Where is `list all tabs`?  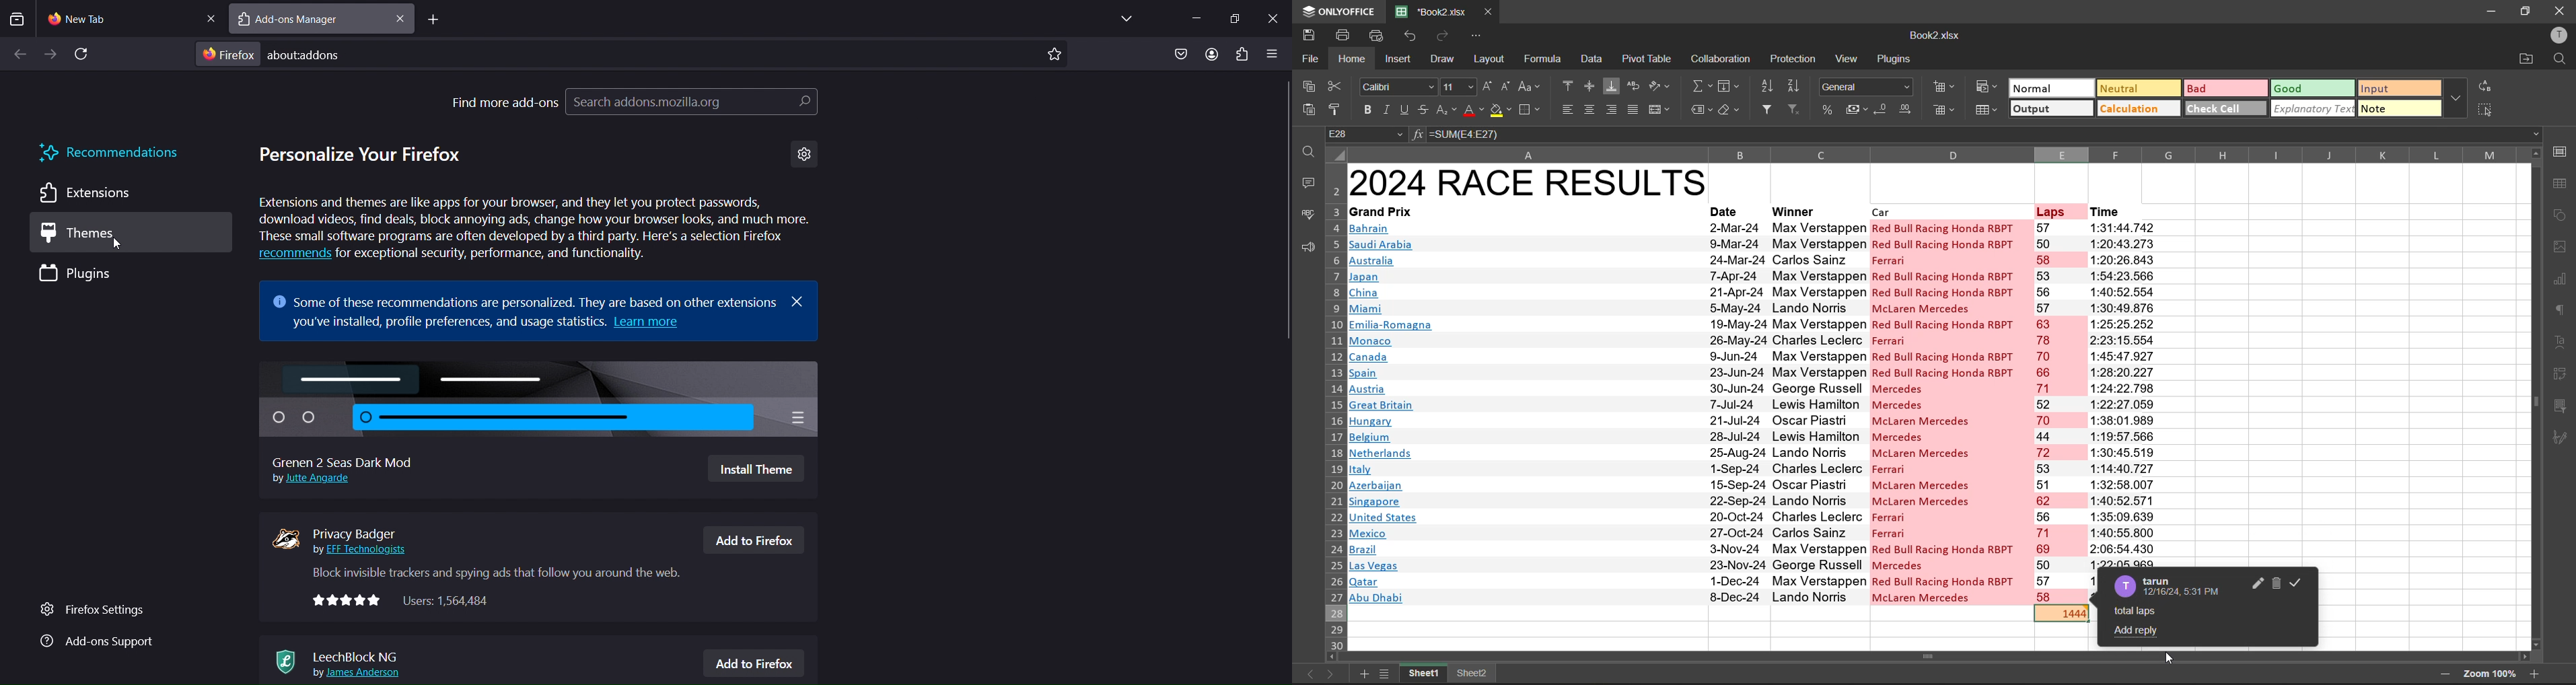
list all tabs is located at coordinates (1122, 17).